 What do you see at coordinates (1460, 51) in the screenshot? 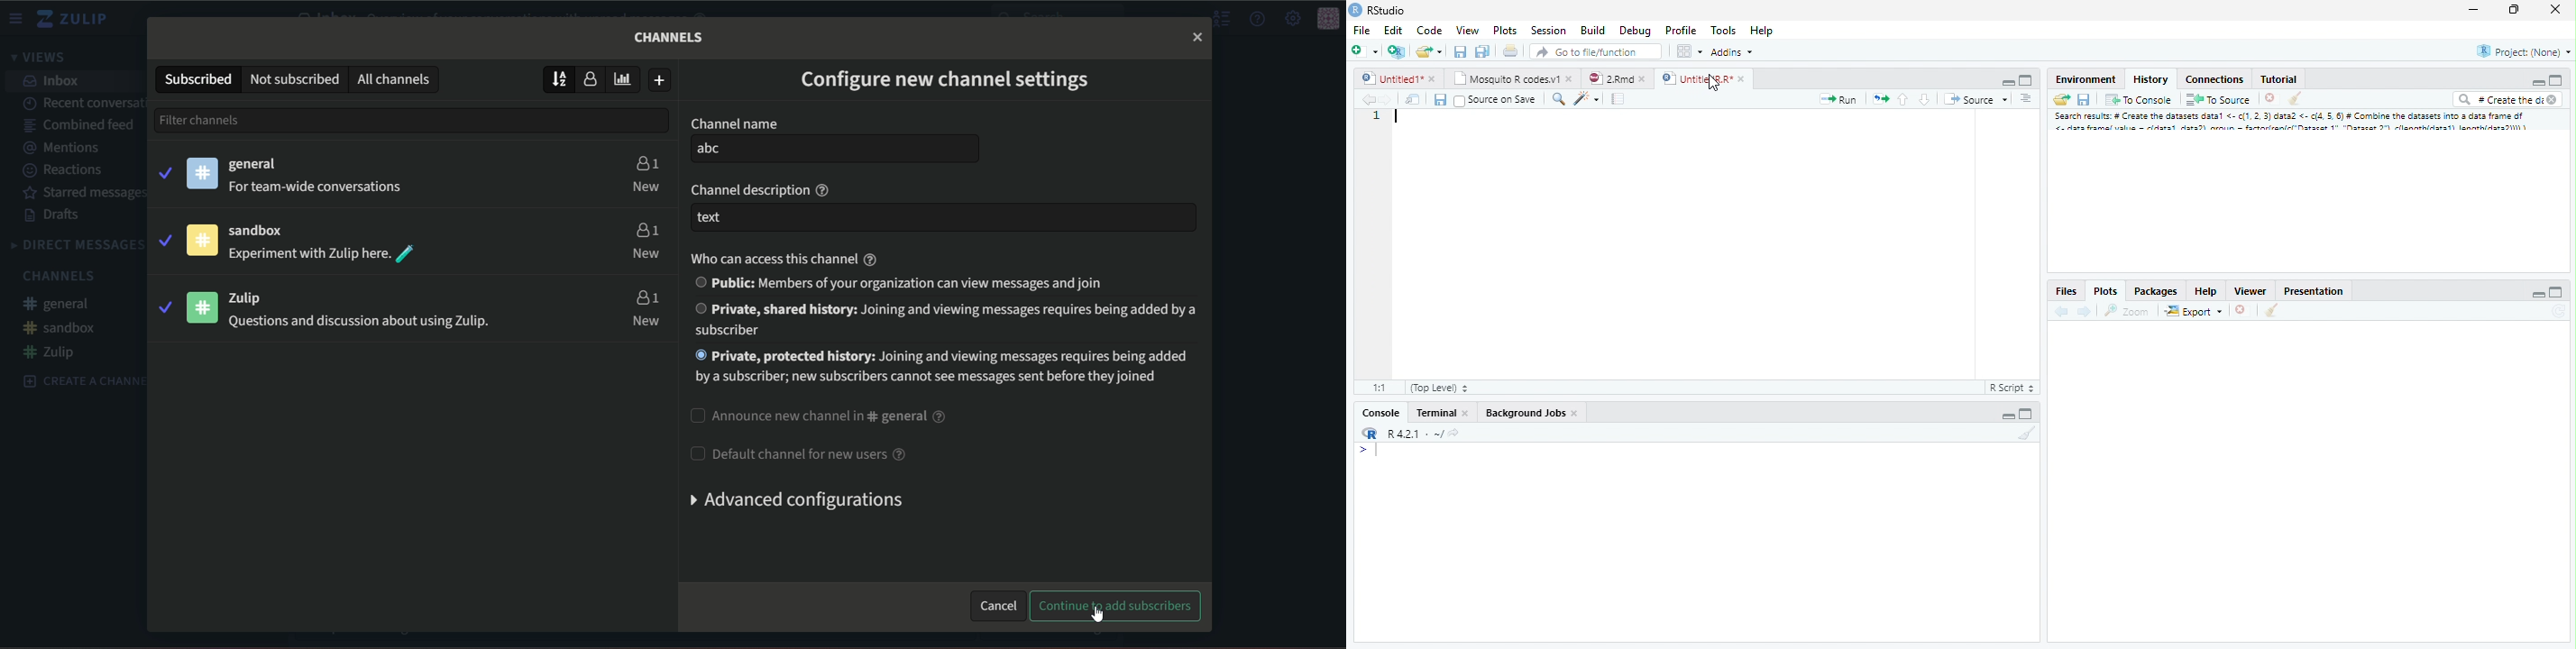
I see `Save` at bounding box center [1460, 51].